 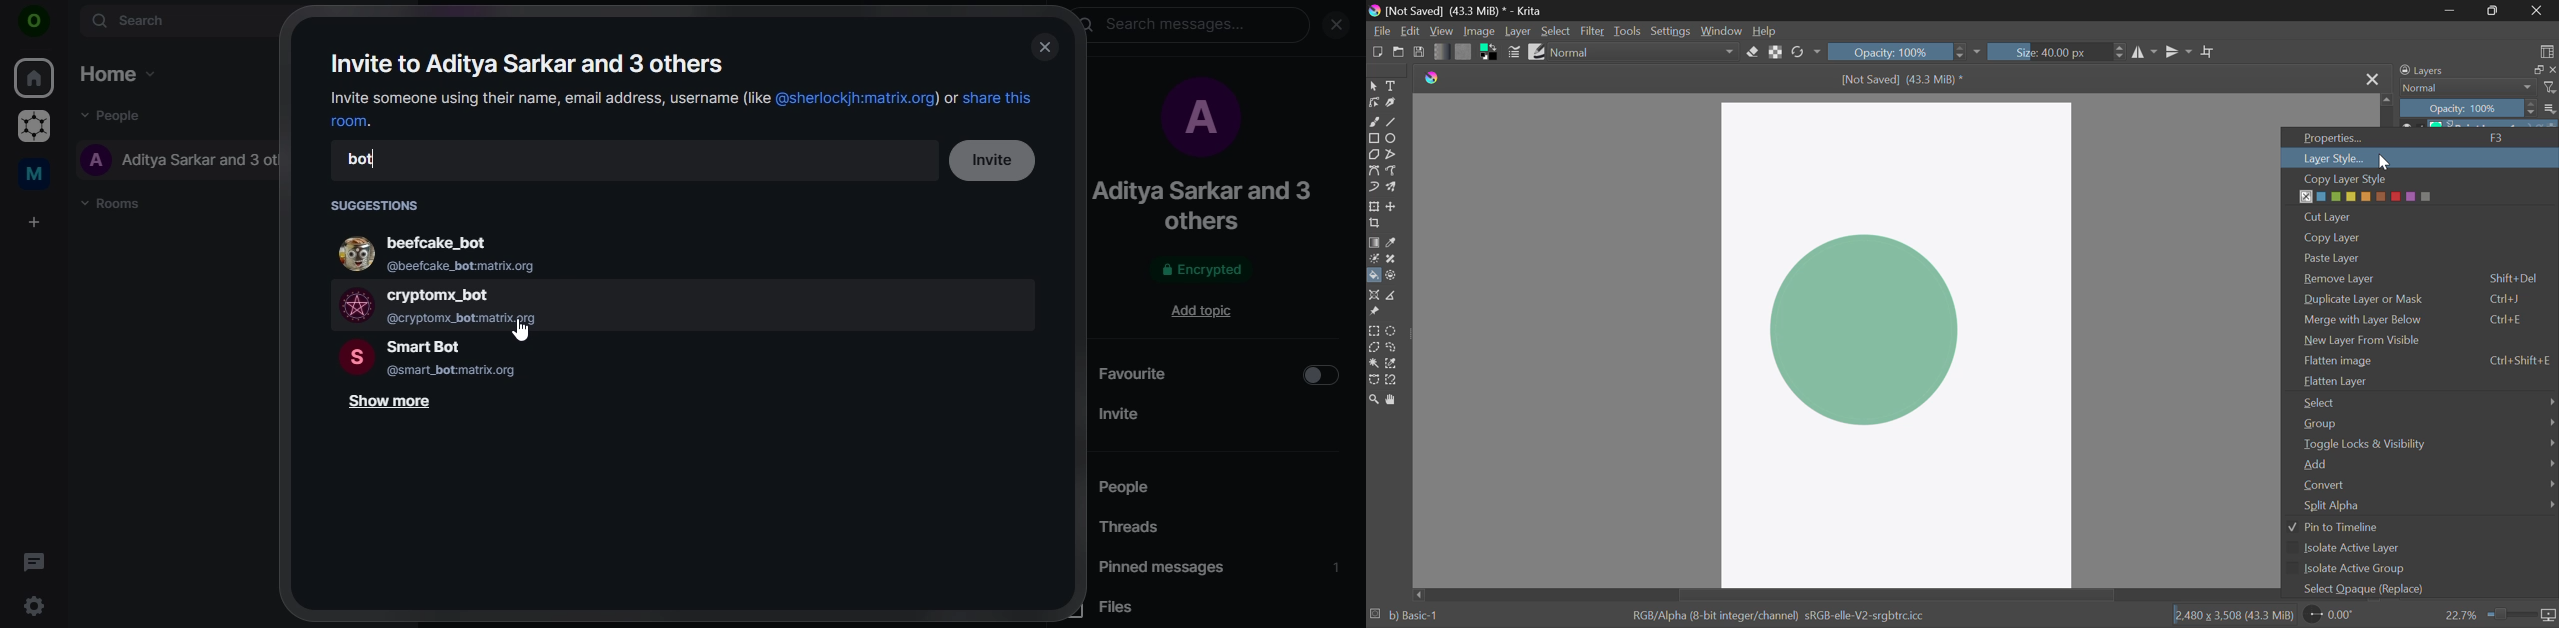 I want to click on Multibrush Tool, so click(x=1393, y=188).